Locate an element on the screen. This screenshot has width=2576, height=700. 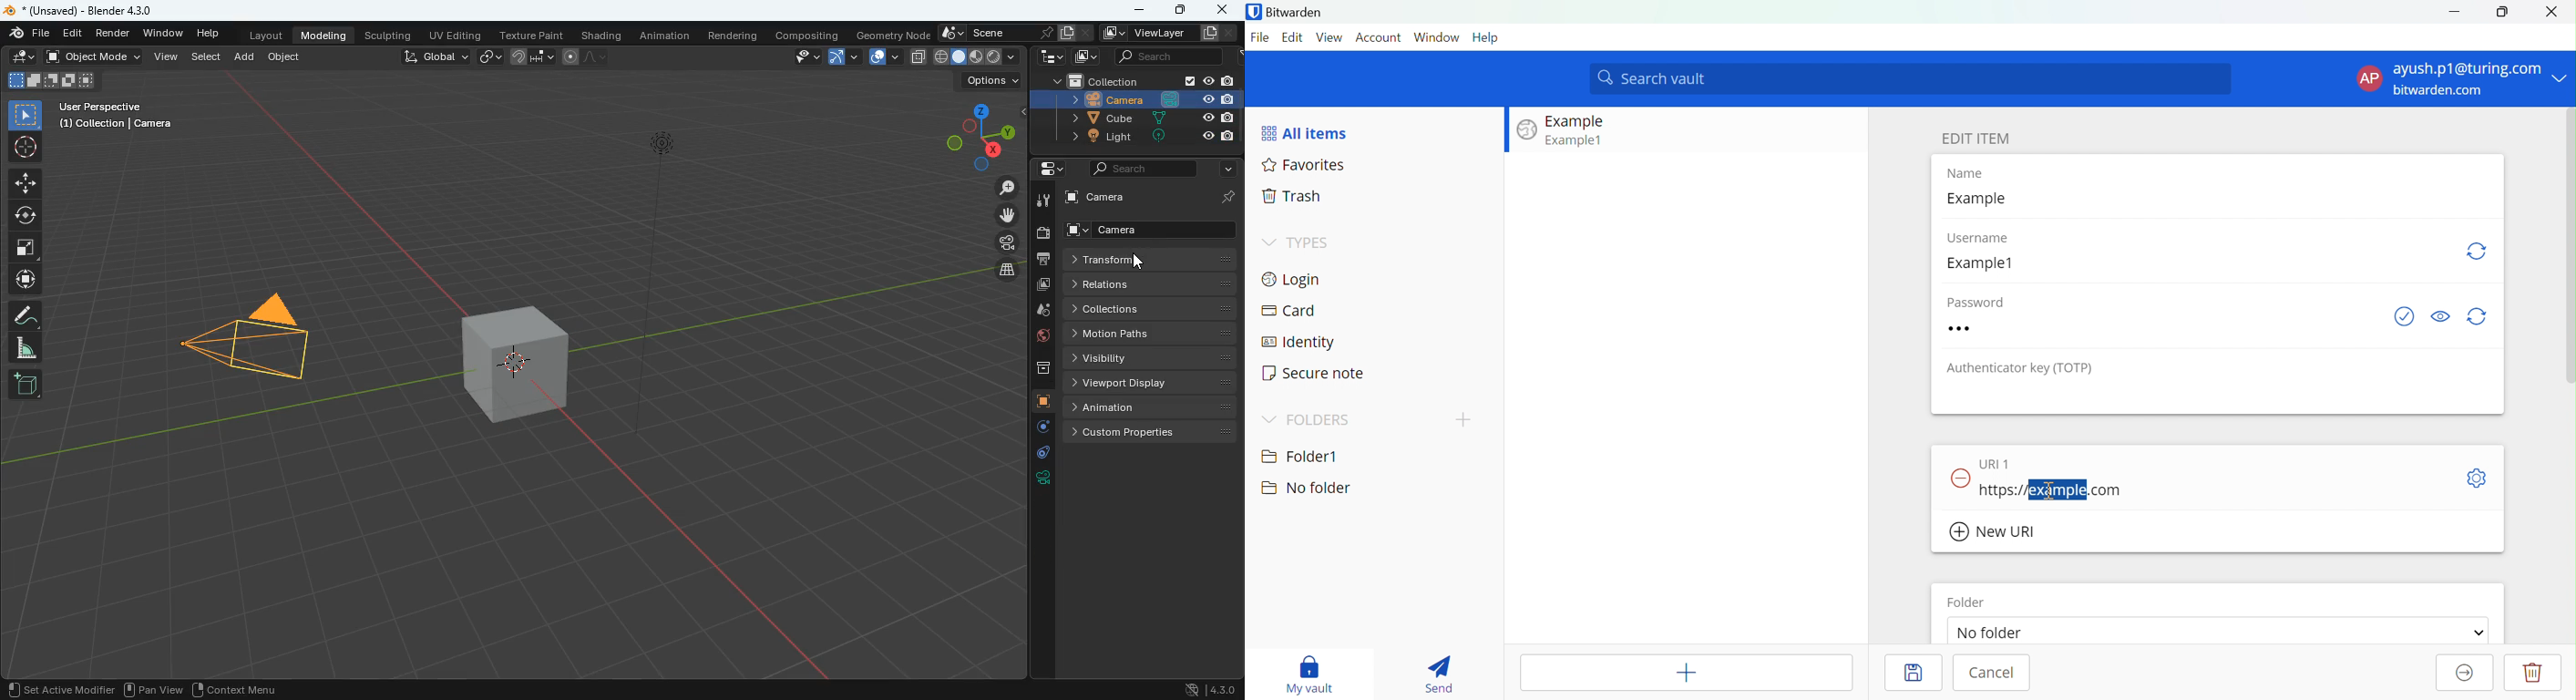
Password is located at coordinates (1983, 301).